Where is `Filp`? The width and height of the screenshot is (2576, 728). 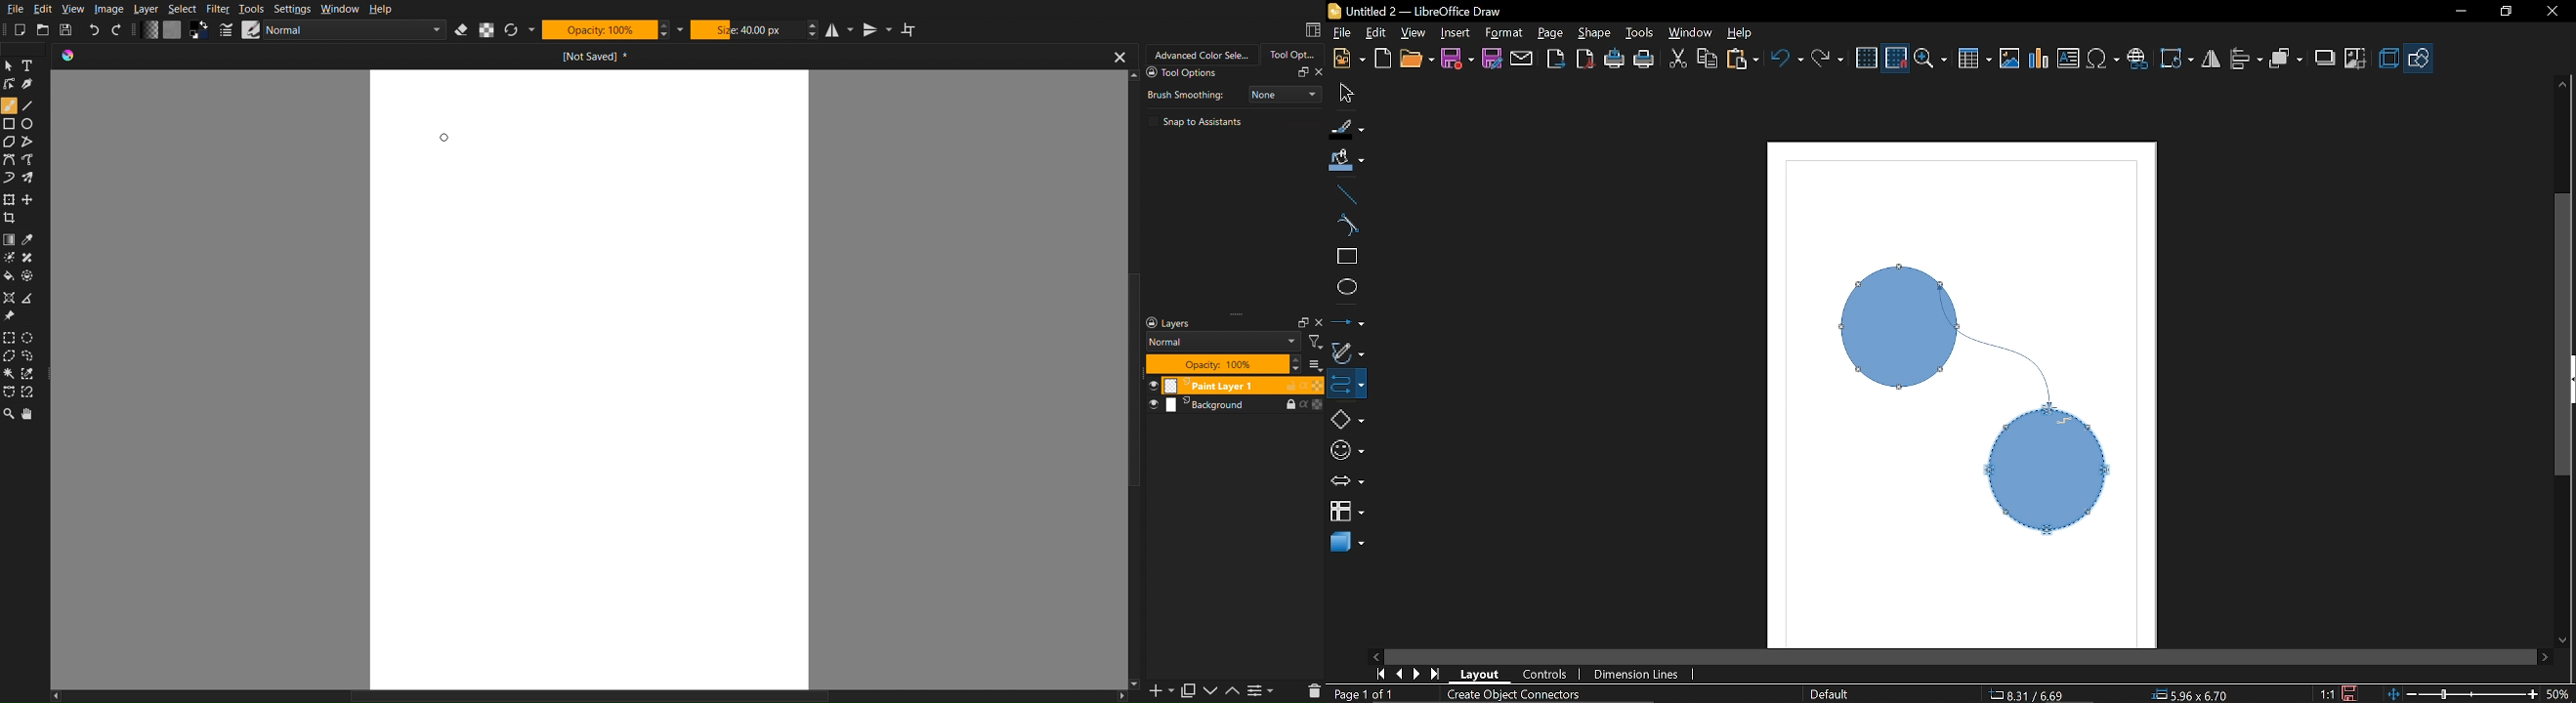 Filp is located at coordinates (2212, 62).